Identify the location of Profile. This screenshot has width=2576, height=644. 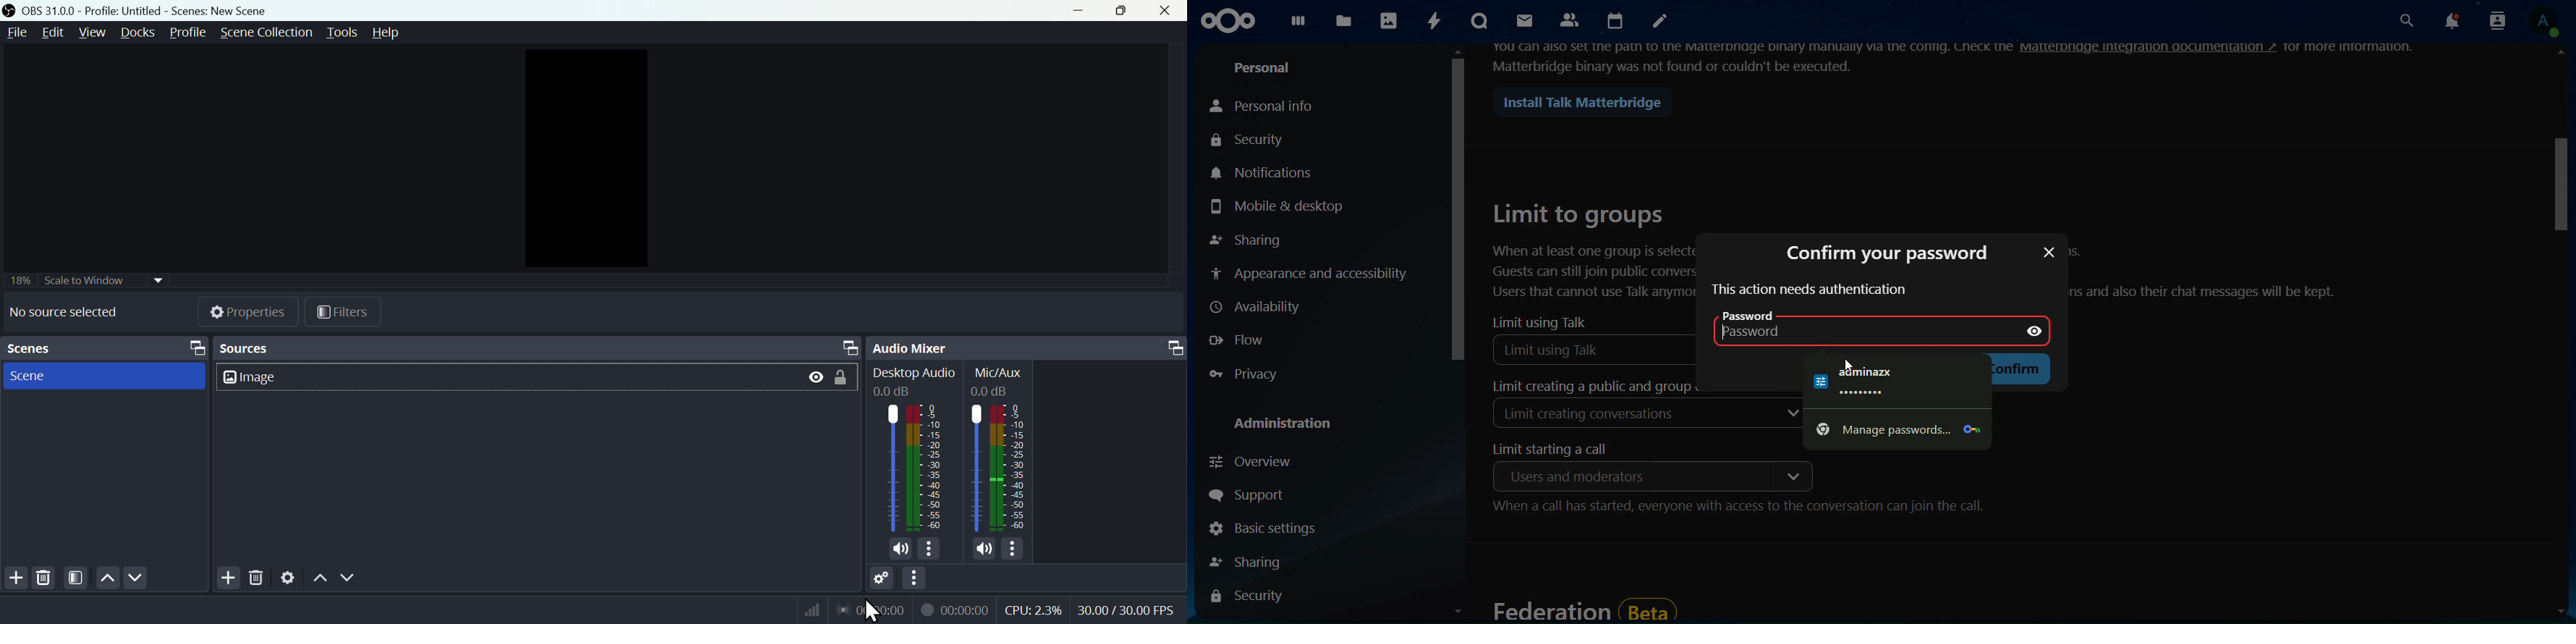
(189, 33).